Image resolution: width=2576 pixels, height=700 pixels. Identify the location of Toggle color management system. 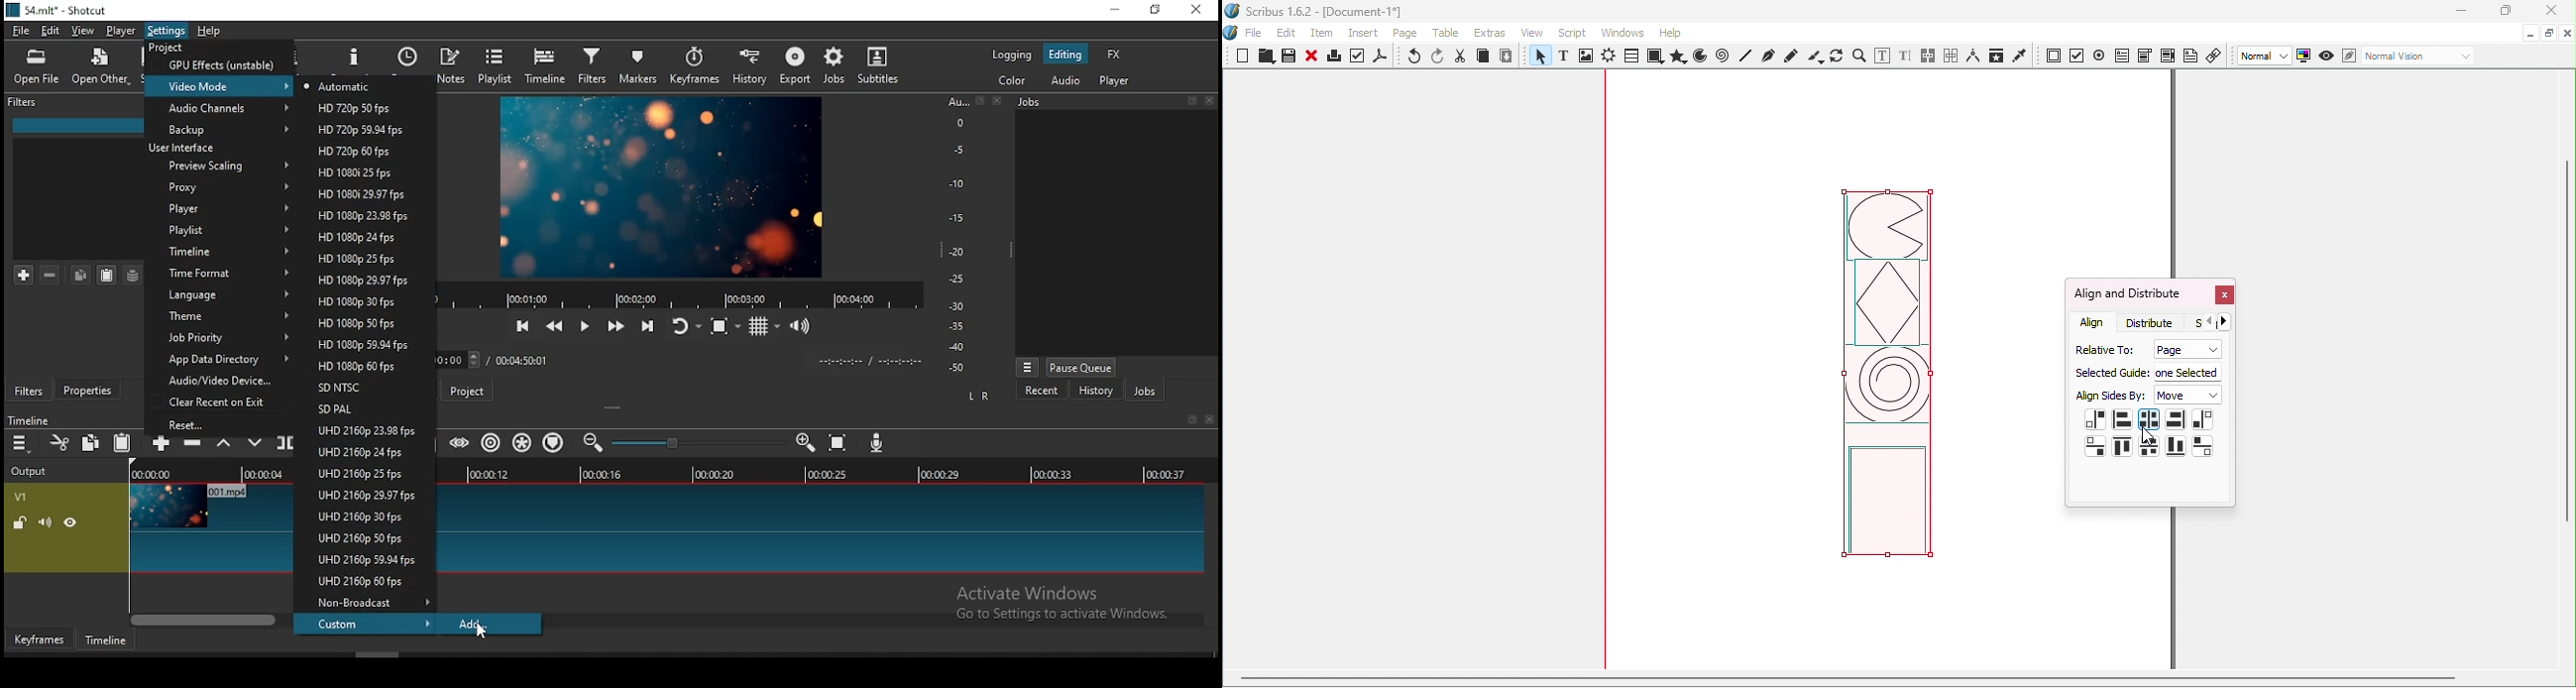
(2304, 55).